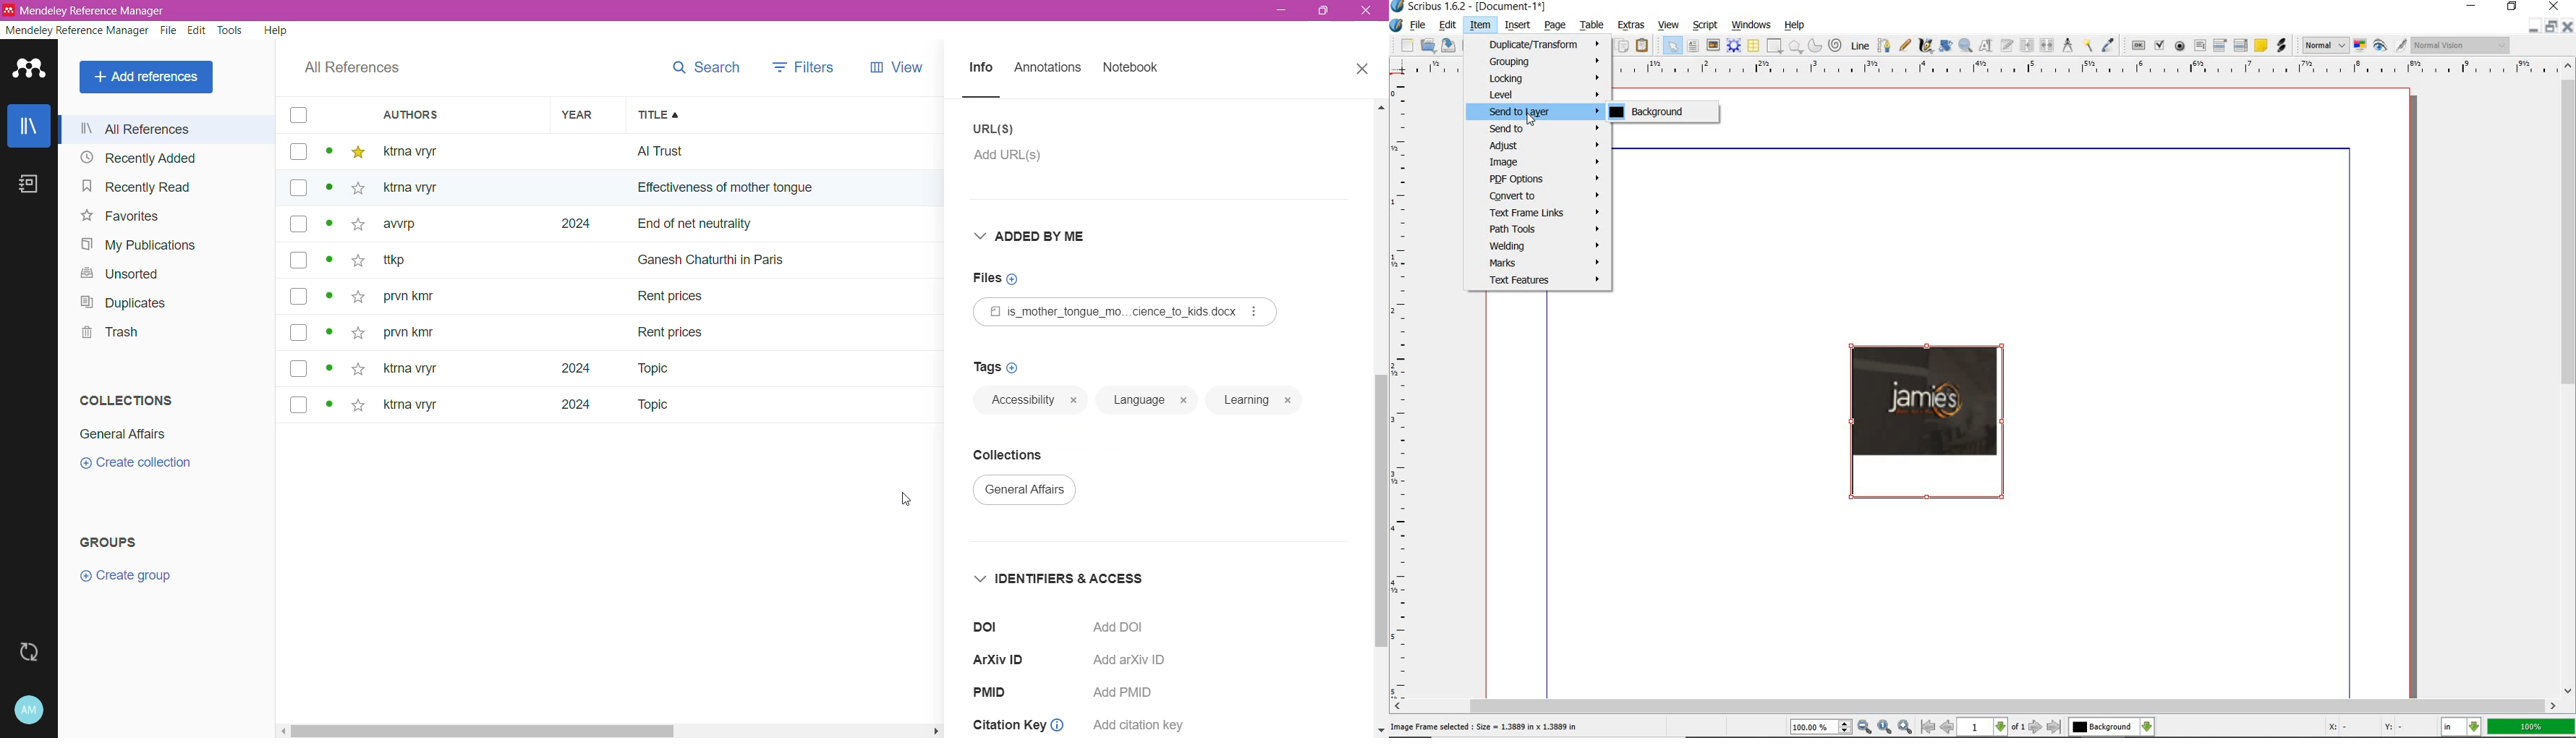 This screenshot has height=756, width=2576. I want to click on zoom factor 100%, so click(2532, 726).